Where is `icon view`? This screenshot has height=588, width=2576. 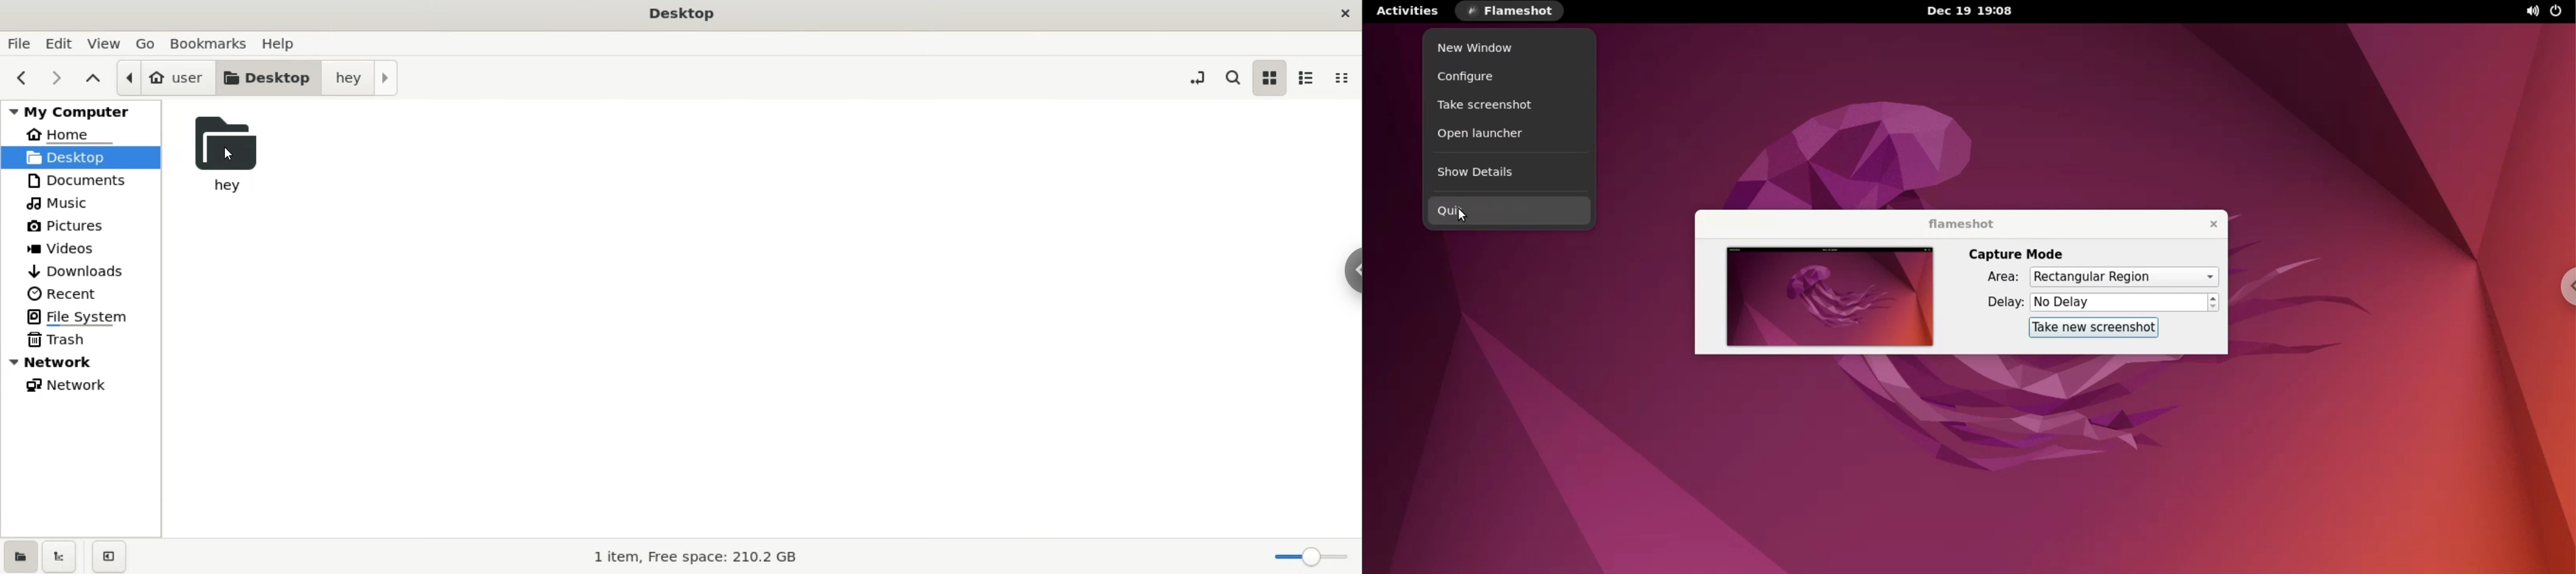 icon view is located at coordinates (1270, 80).